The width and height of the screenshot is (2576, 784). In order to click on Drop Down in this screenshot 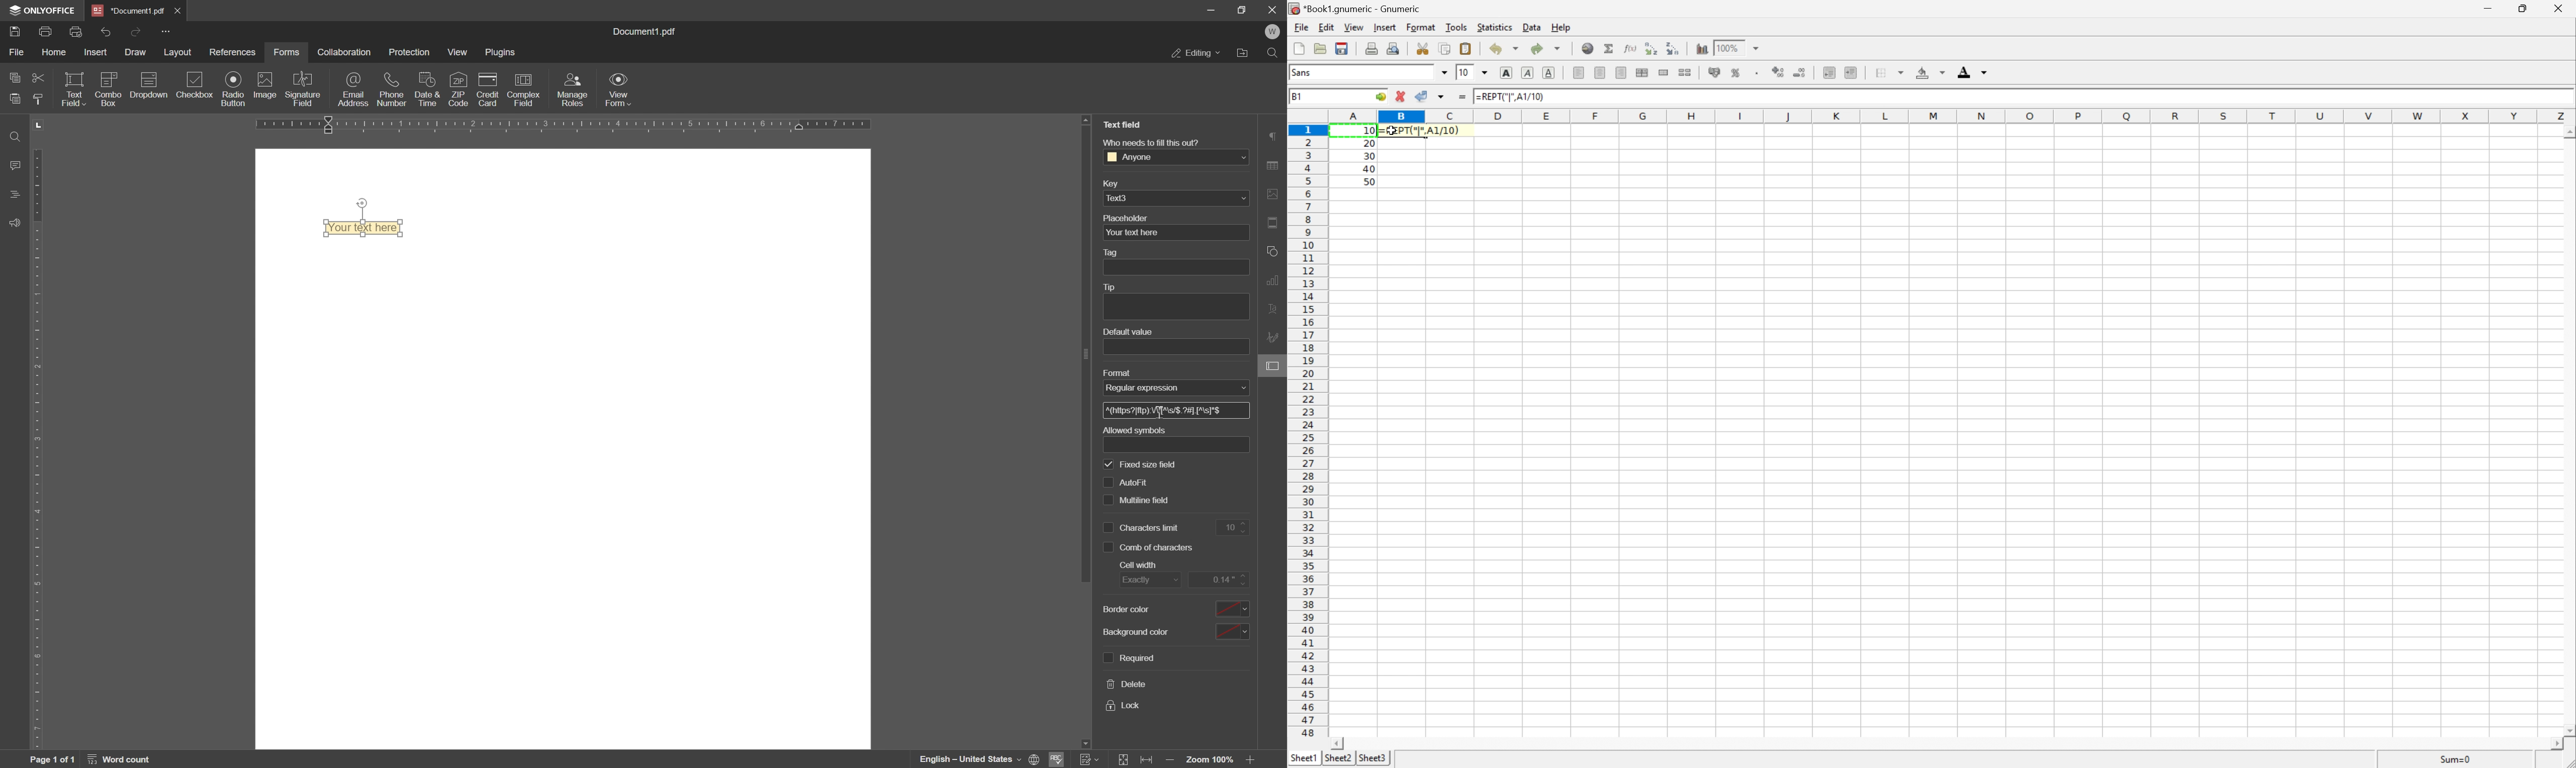, I will do `click(1757, 47)`.